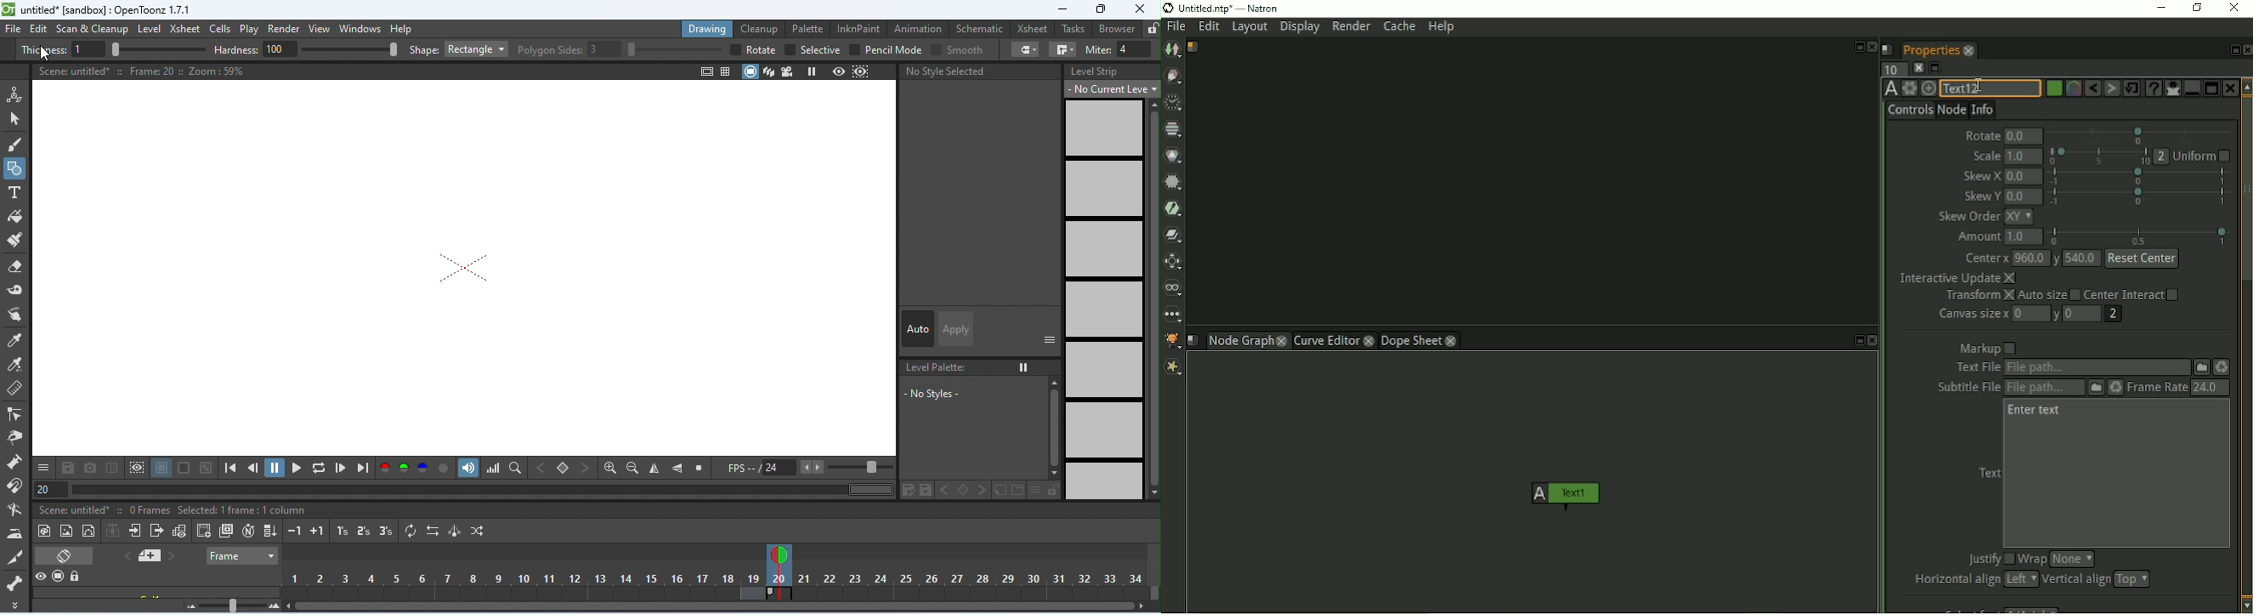  What do you see at coordinates (318, 467) in the screenshot?
I see `loop` at bounding box center [318, 467].